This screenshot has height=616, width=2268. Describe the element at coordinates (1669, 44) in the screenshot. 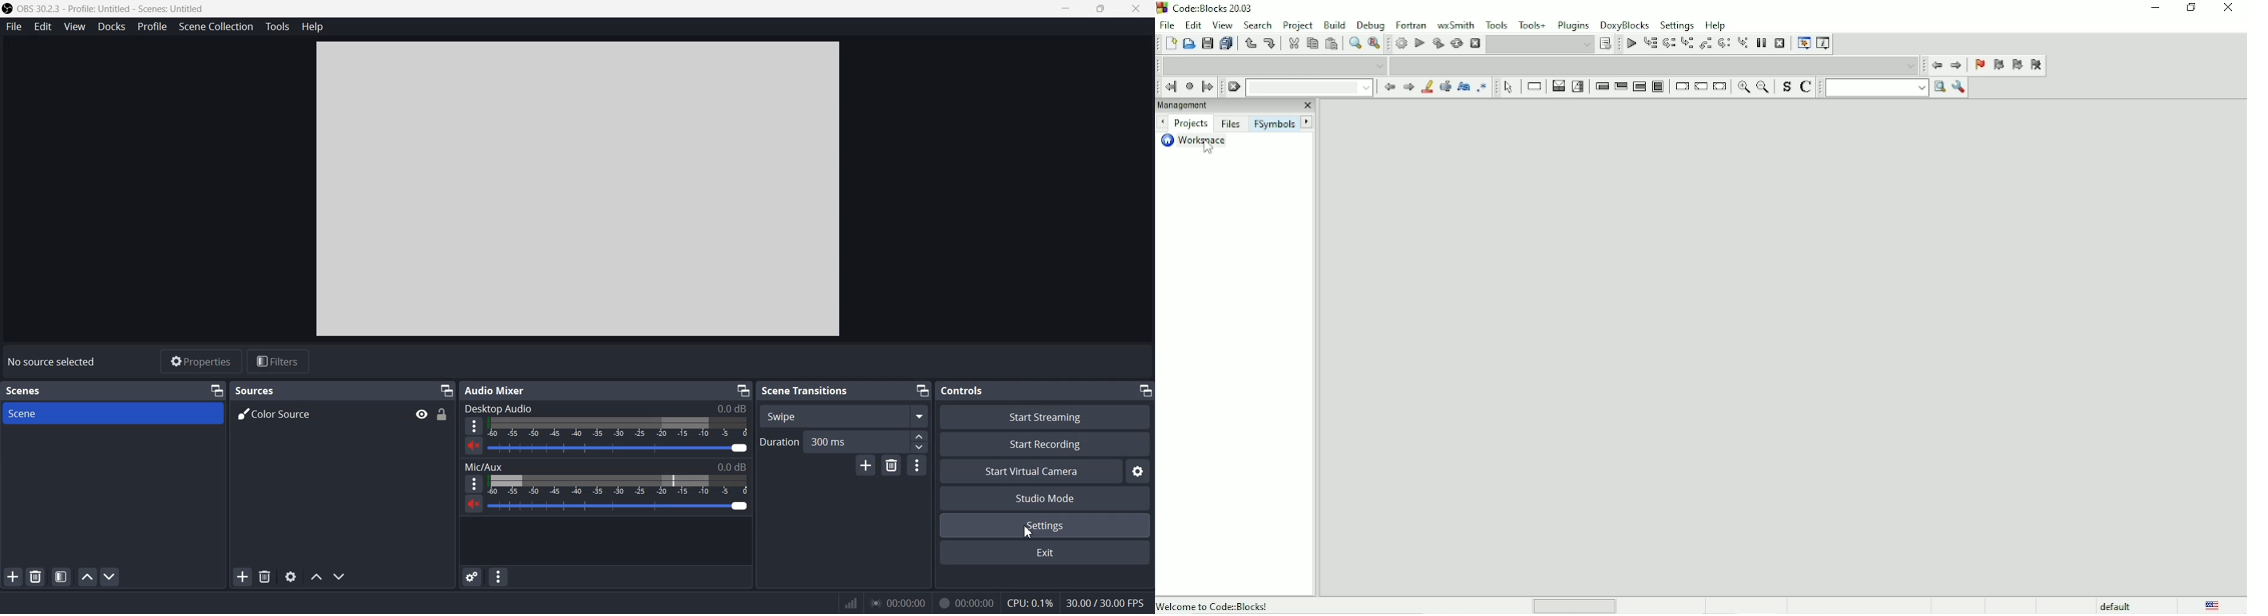

I see `Next line` at that location.